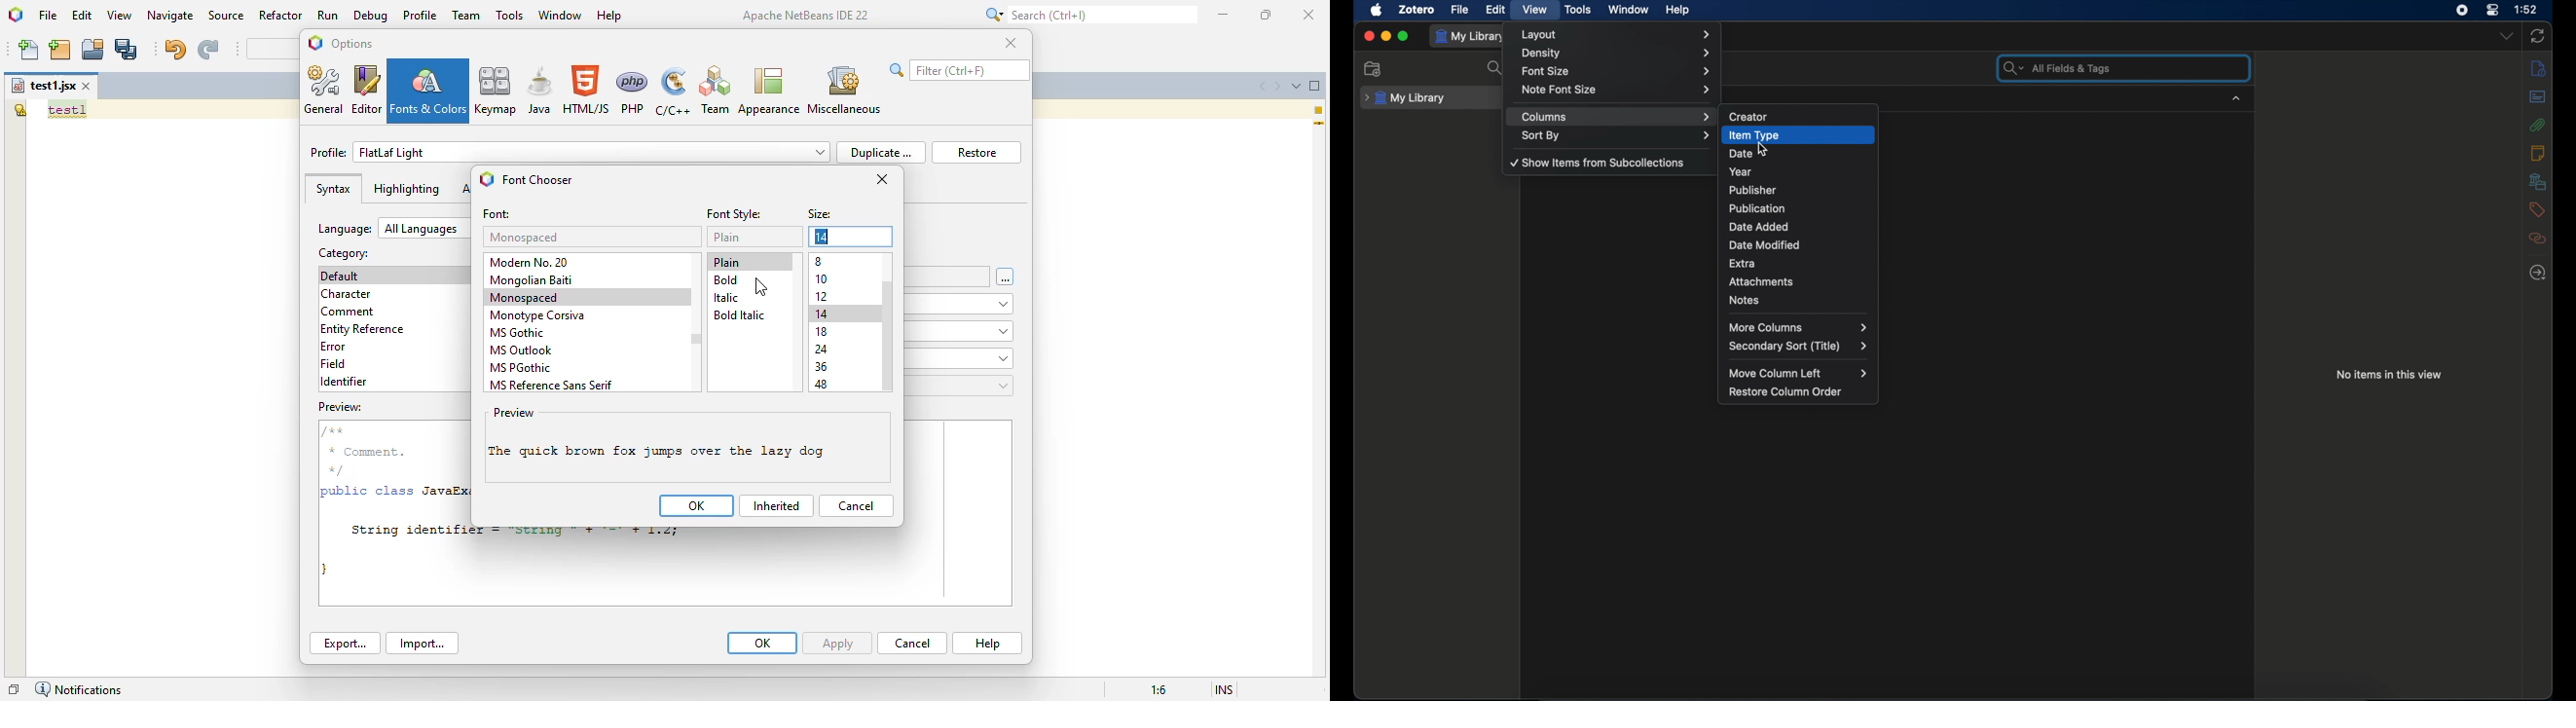 The width and height of the screenshot is (2576, 728). Describe the element at coordinates (1618, 72) in the screenshot. I see `font size` at that location.